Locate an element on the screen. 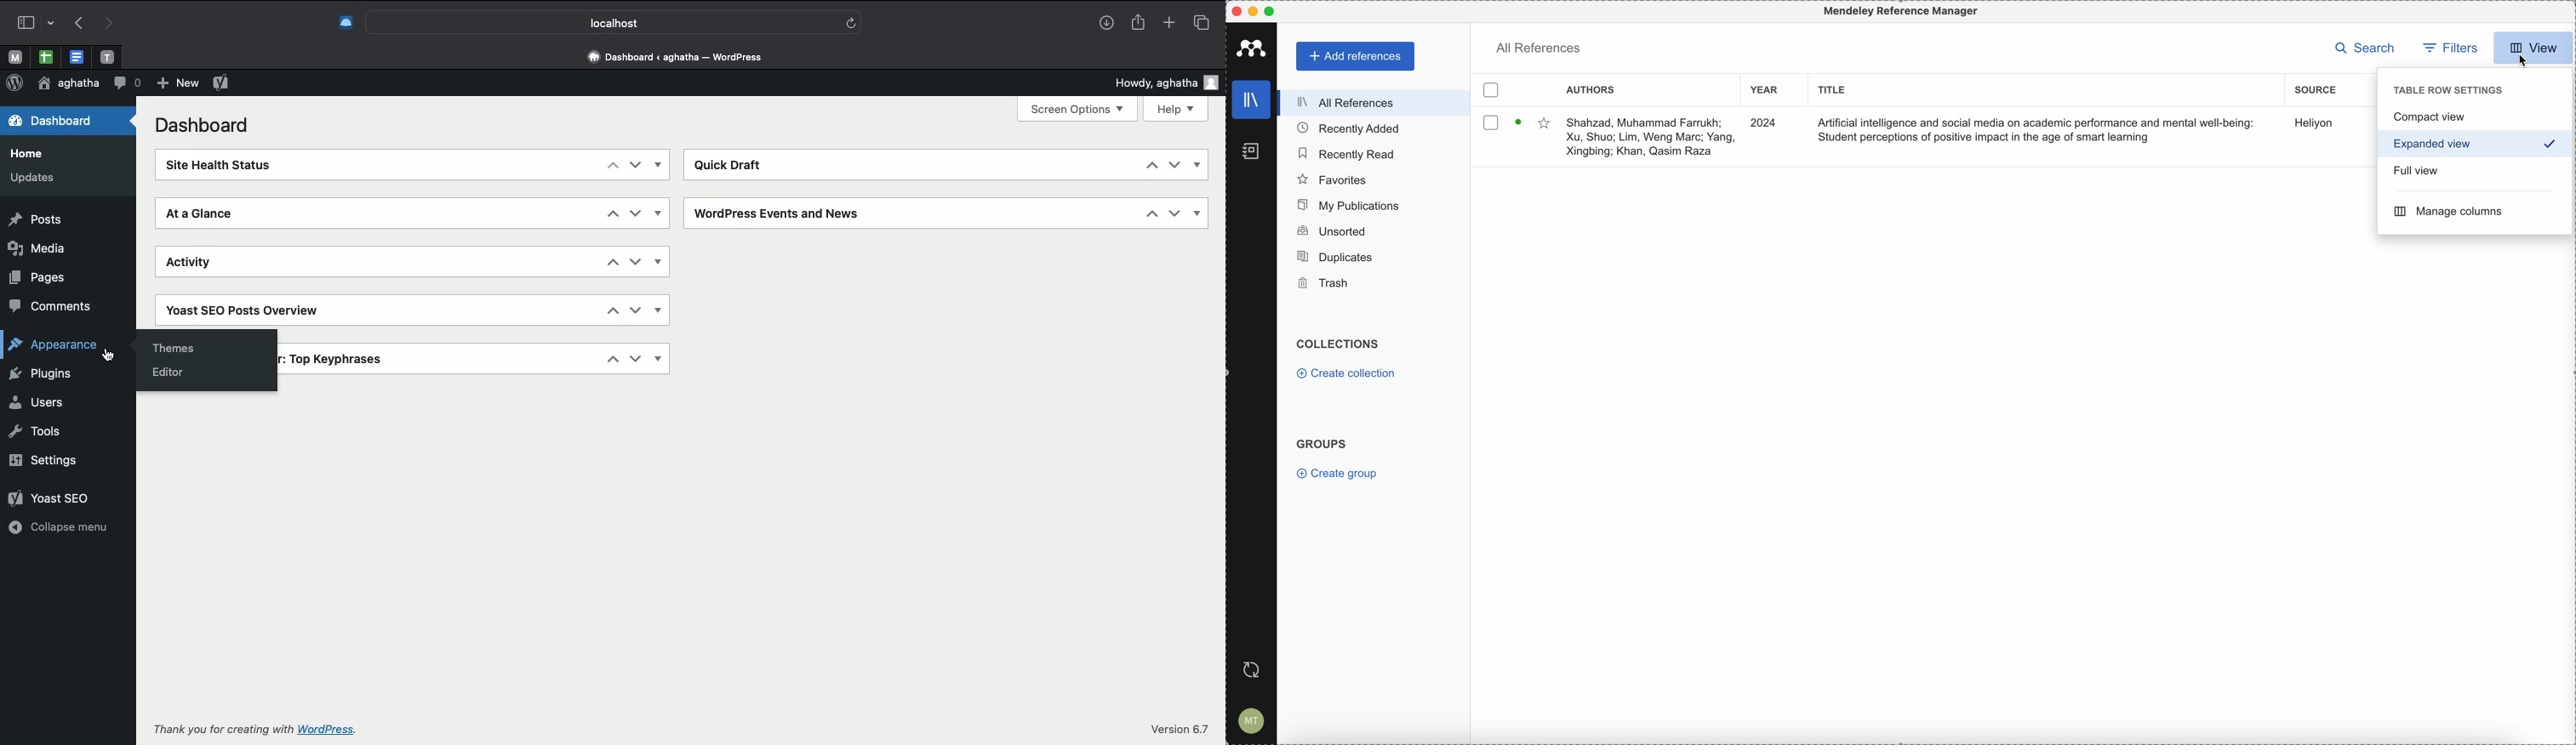  Down is located at coordinates (636, 213).